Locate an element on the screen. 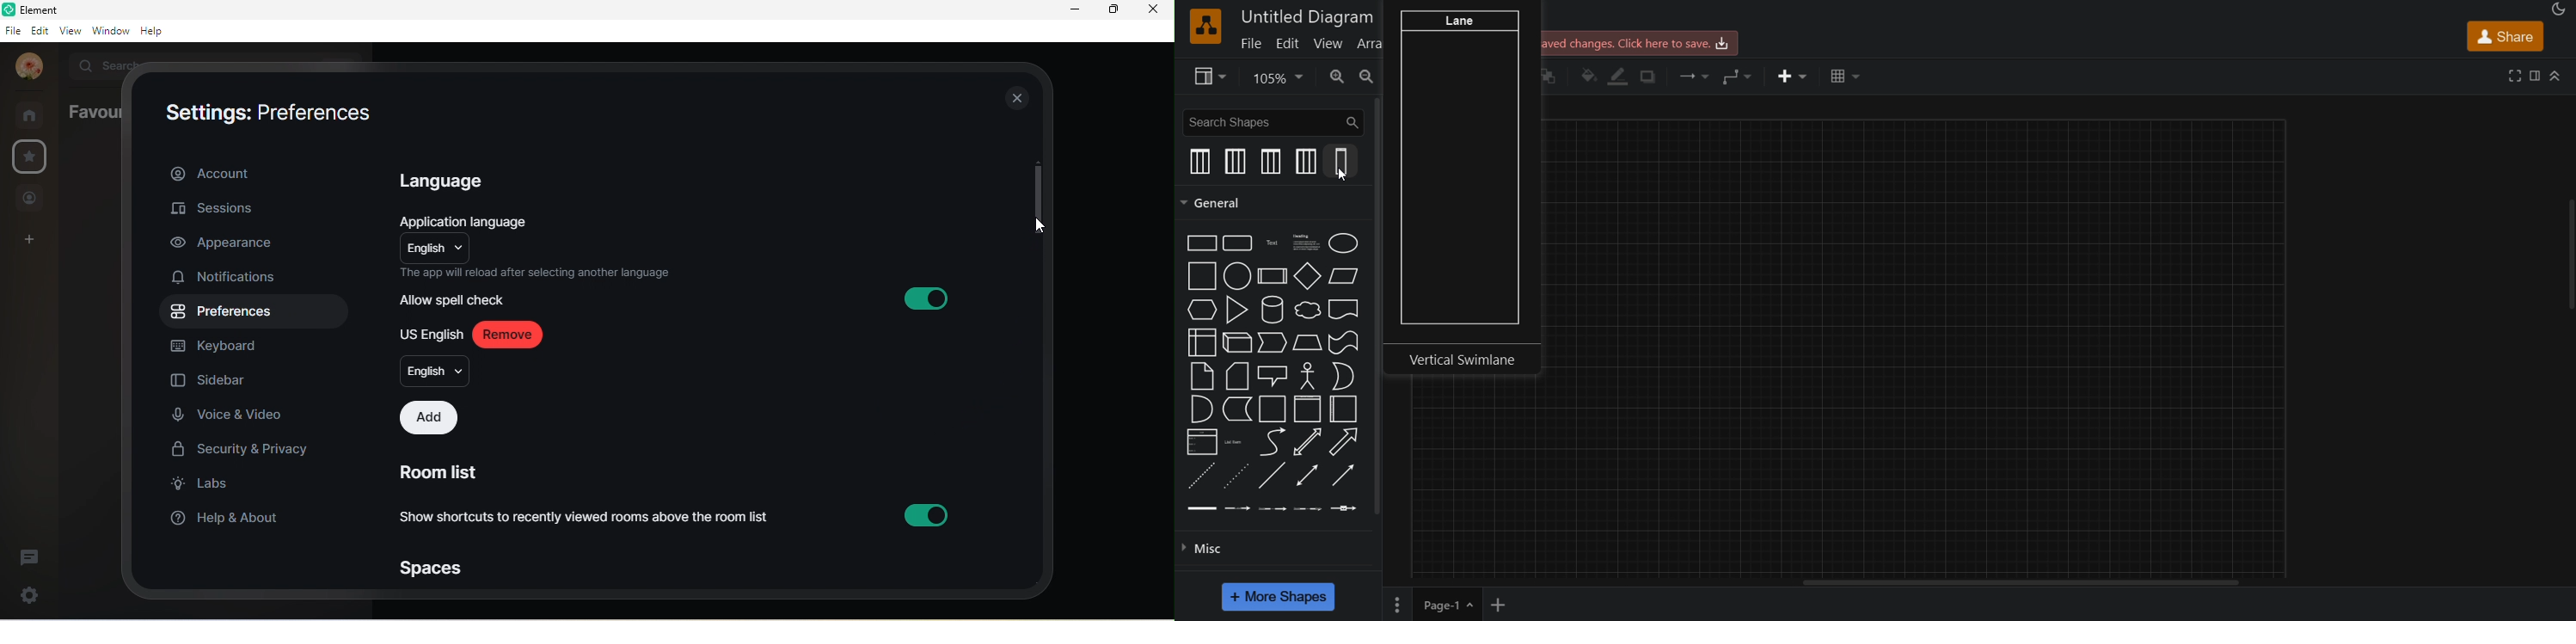 The width and height of the screenshot is (2576, 644). file is located at coordinates (1253, 43).